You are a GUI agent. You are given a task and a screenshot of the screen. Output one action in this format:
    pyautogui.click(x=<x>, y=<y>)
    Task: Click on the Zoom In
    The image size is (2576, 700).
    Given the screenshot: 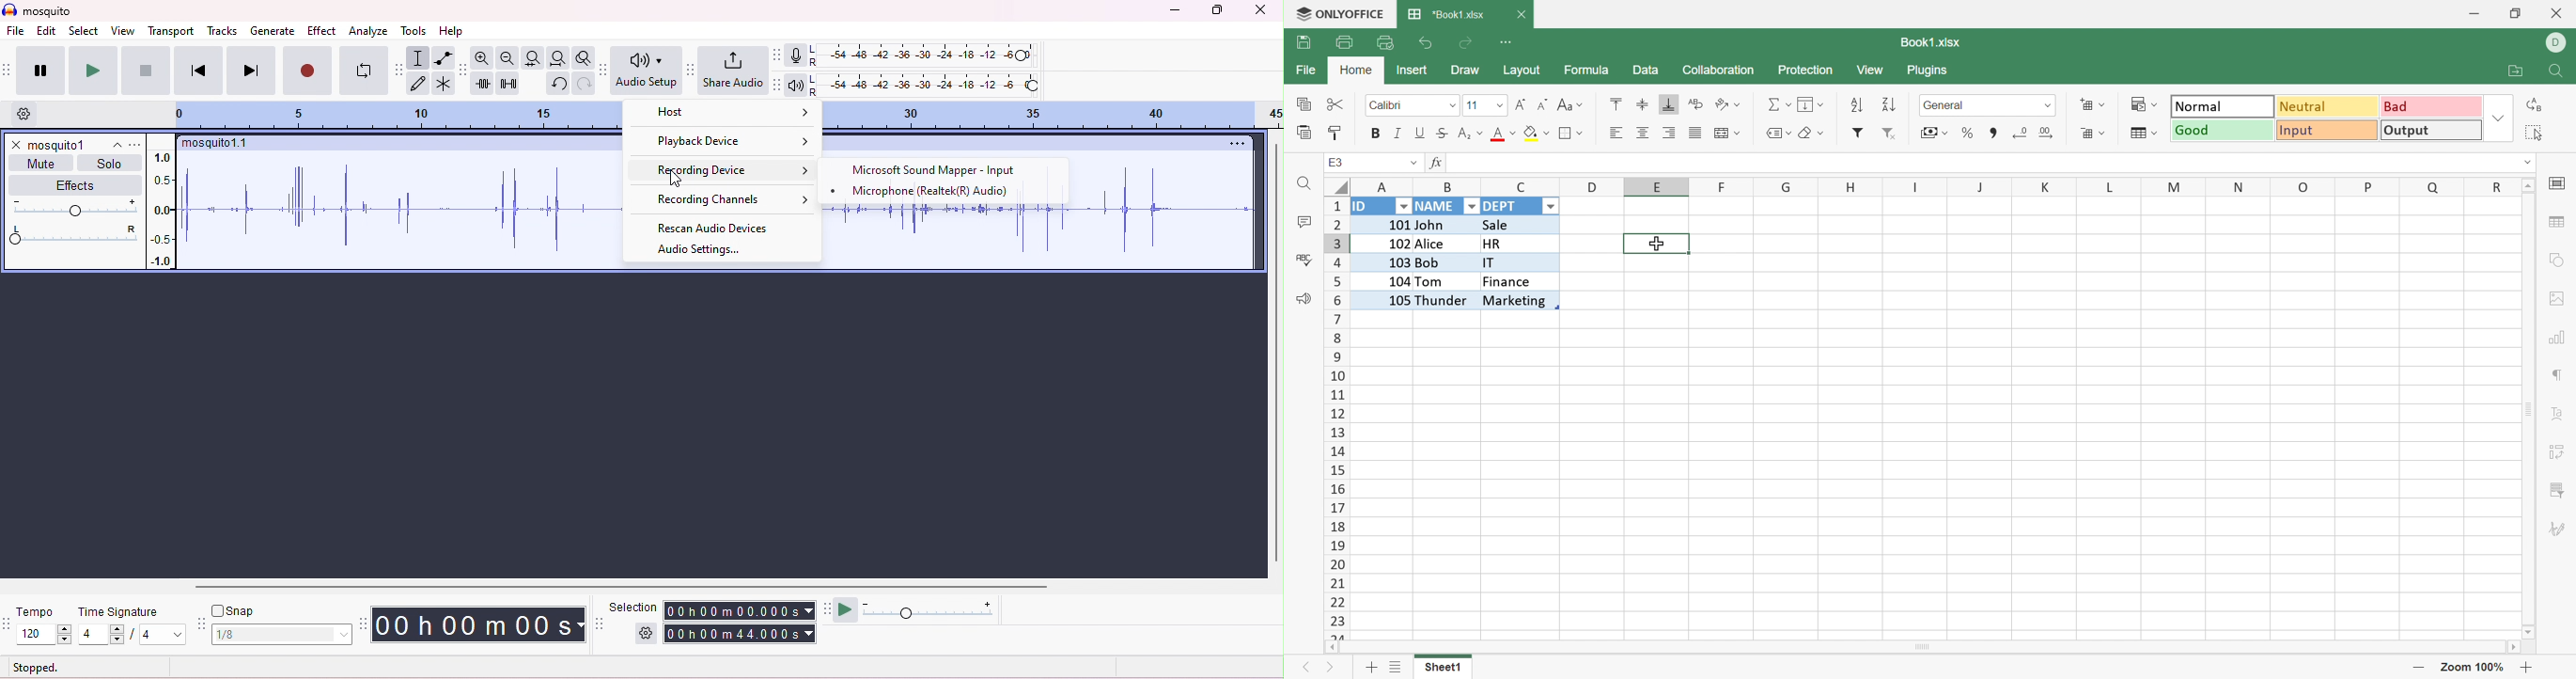 What is the action you would take?
    pyautogui.click(x=2526, y=668)
    